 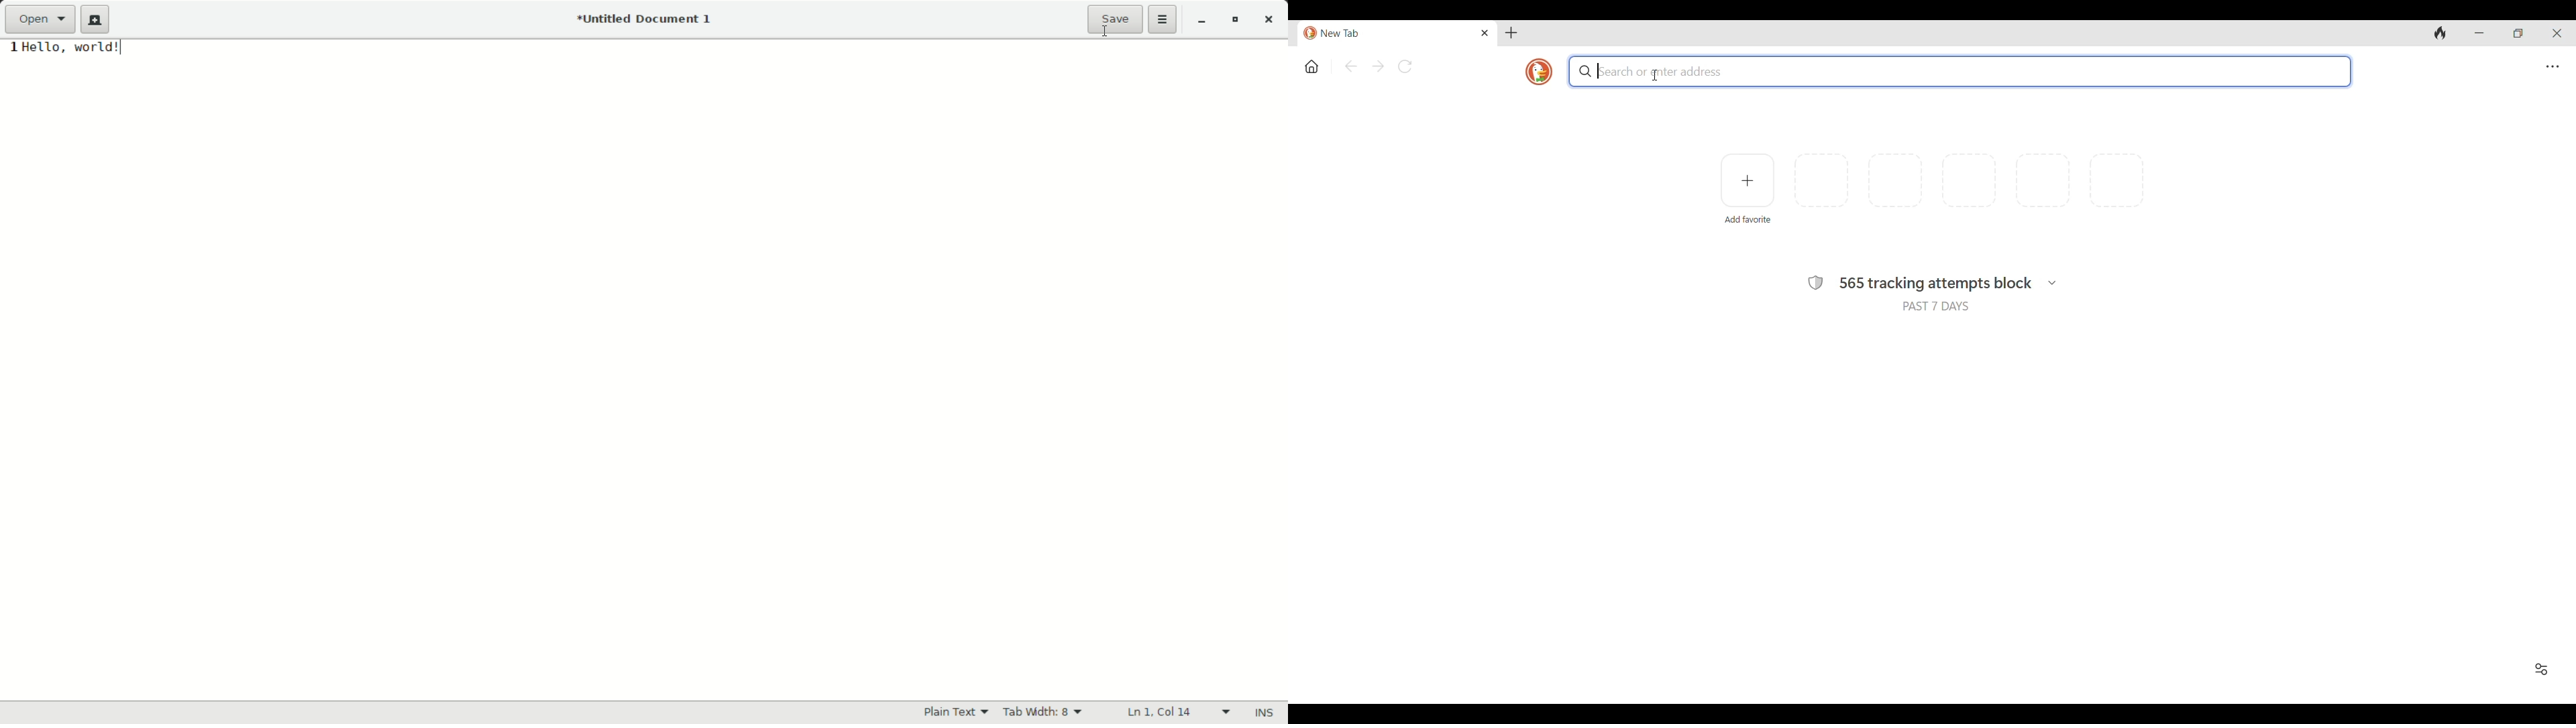 What do you see at coordinates (1962, 71) in the screenshot?
I see `Search box` at bounding box center [1962, 71].